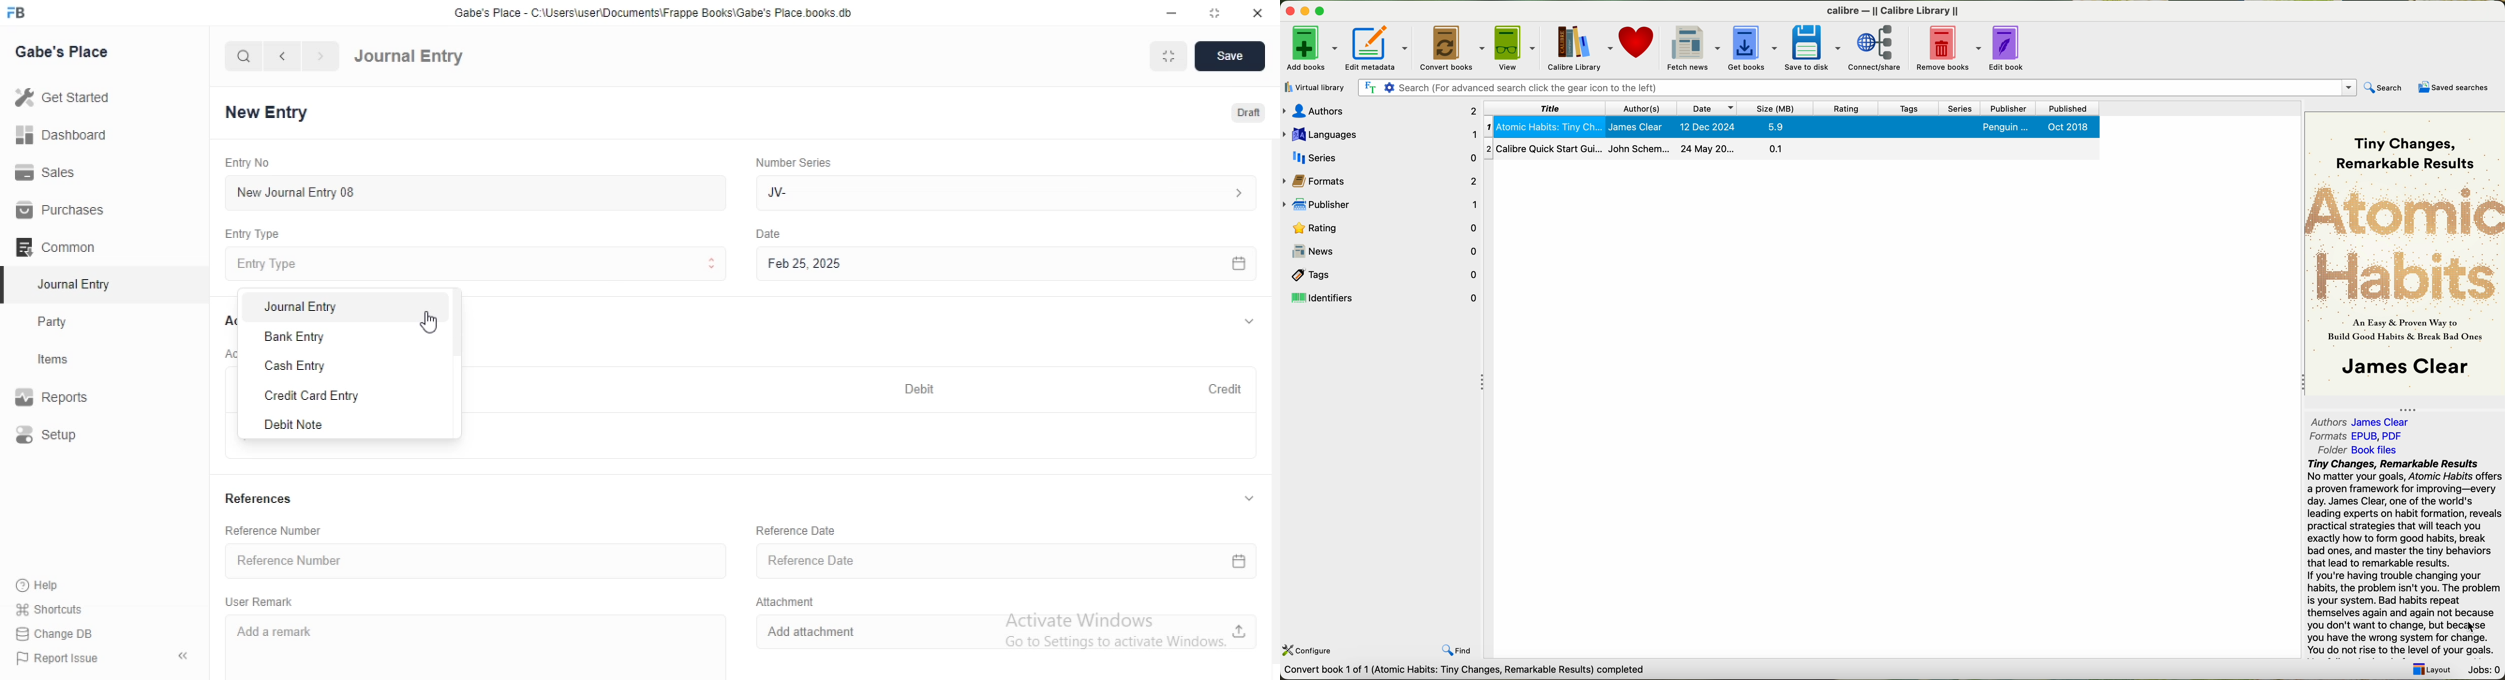 Image resolution: width=2520 pixels, height=700 pixels. What do you see at coordinates (250, 234) in the screenshot?
I see `Entry Type` at bounding box center [250, 234].